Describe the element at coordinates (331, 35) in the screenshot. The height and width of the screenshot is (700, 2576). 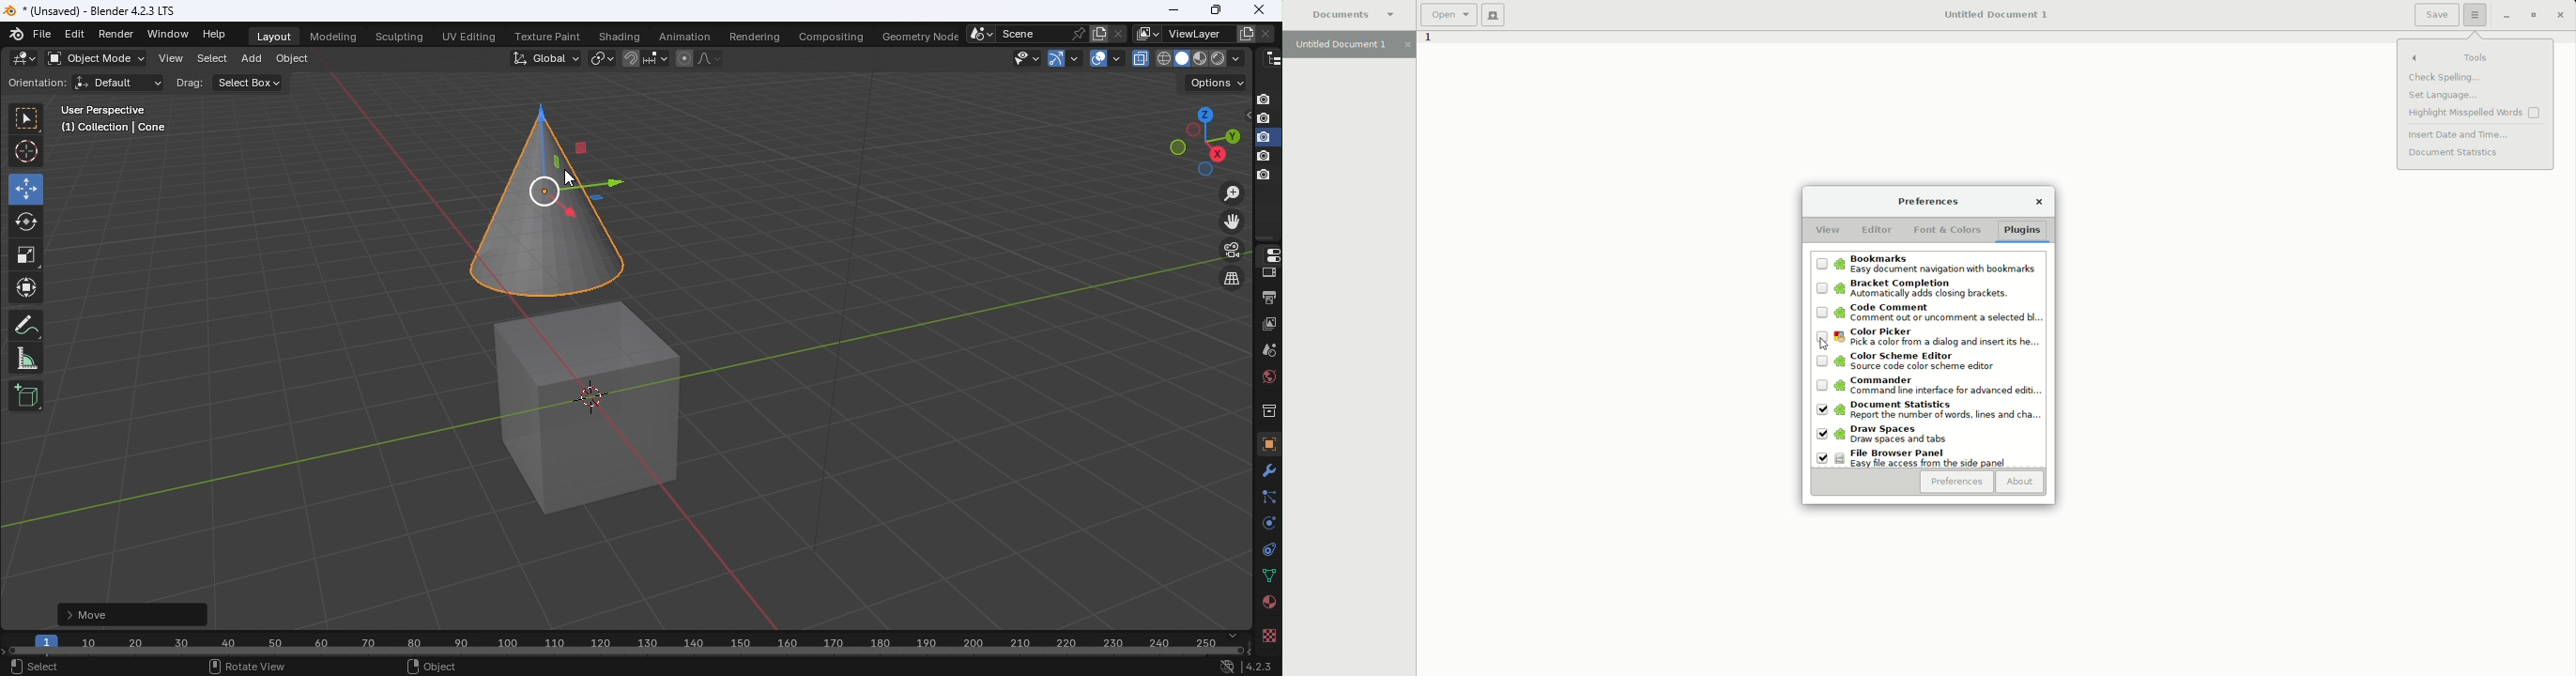
I see `Modeling` at that location.